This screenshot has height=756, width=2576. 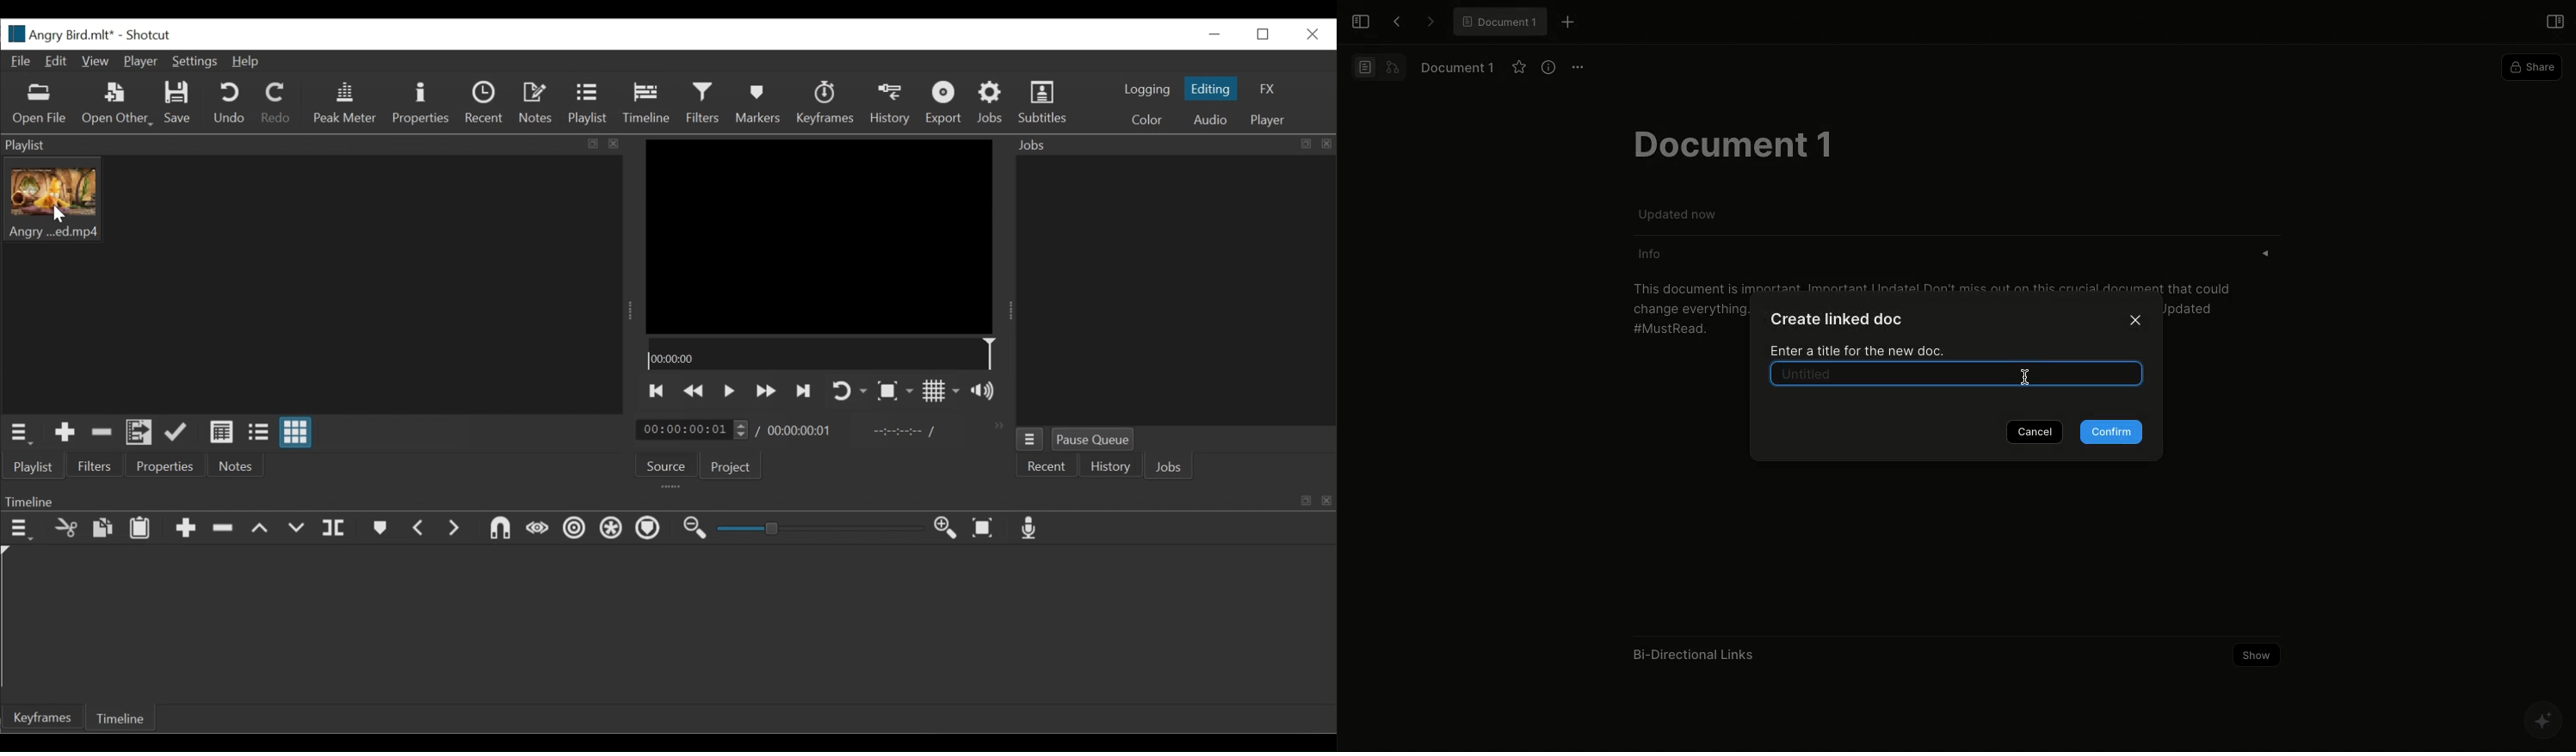 I want to click on Markers, so click(x=758, y=104).